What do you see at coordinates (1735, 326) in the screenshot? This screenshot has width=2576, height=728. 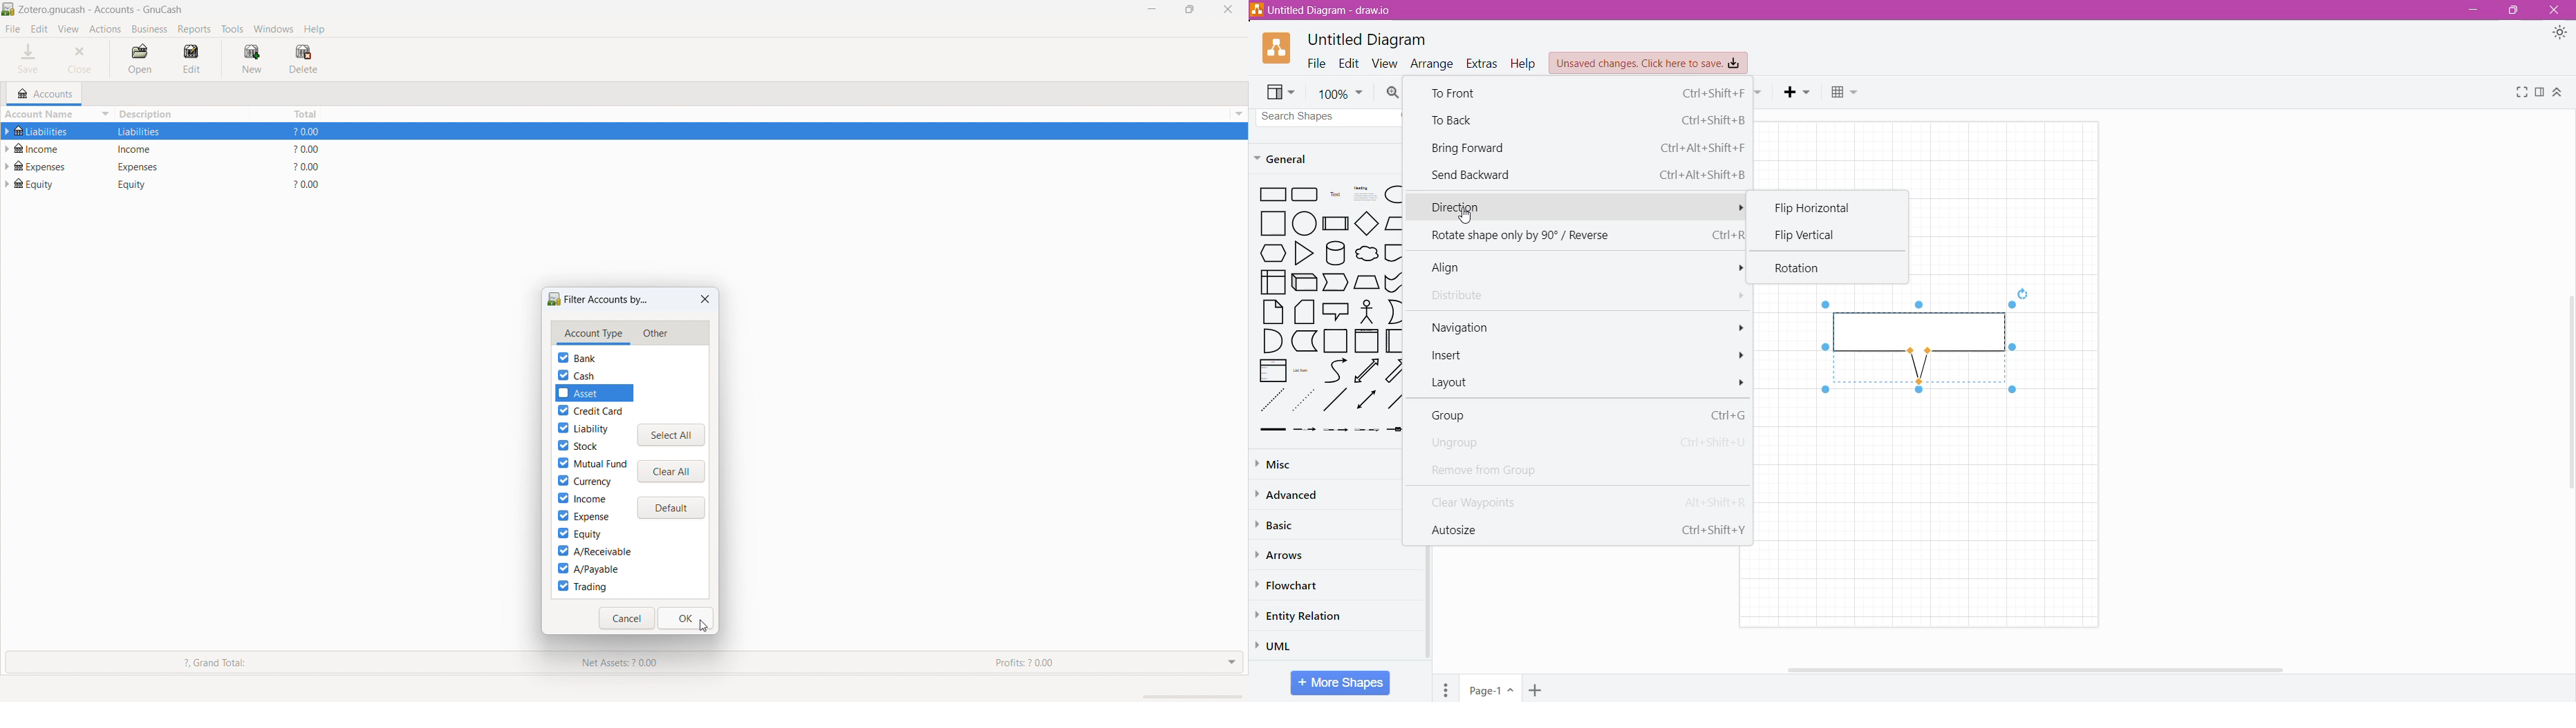 I see `more` at bounding box center [1735, 326].